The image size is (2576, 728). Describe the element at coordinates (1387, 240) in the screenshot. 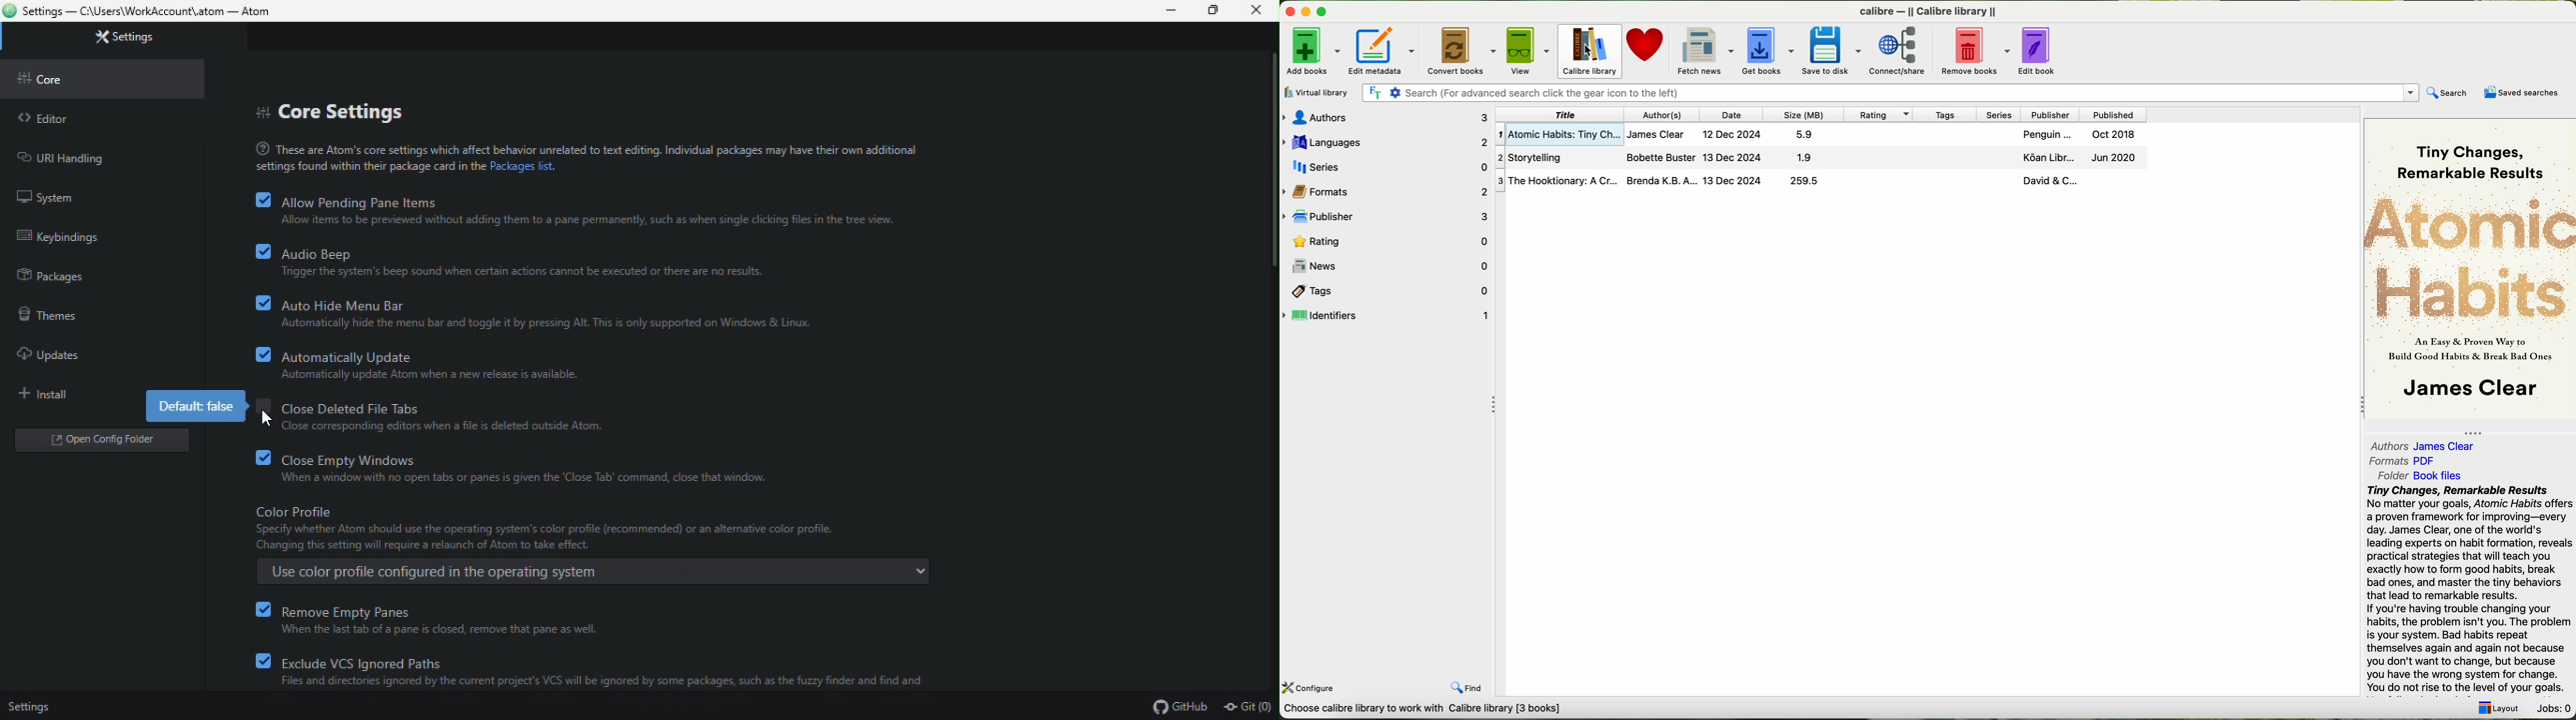

I see `rating` at that location.